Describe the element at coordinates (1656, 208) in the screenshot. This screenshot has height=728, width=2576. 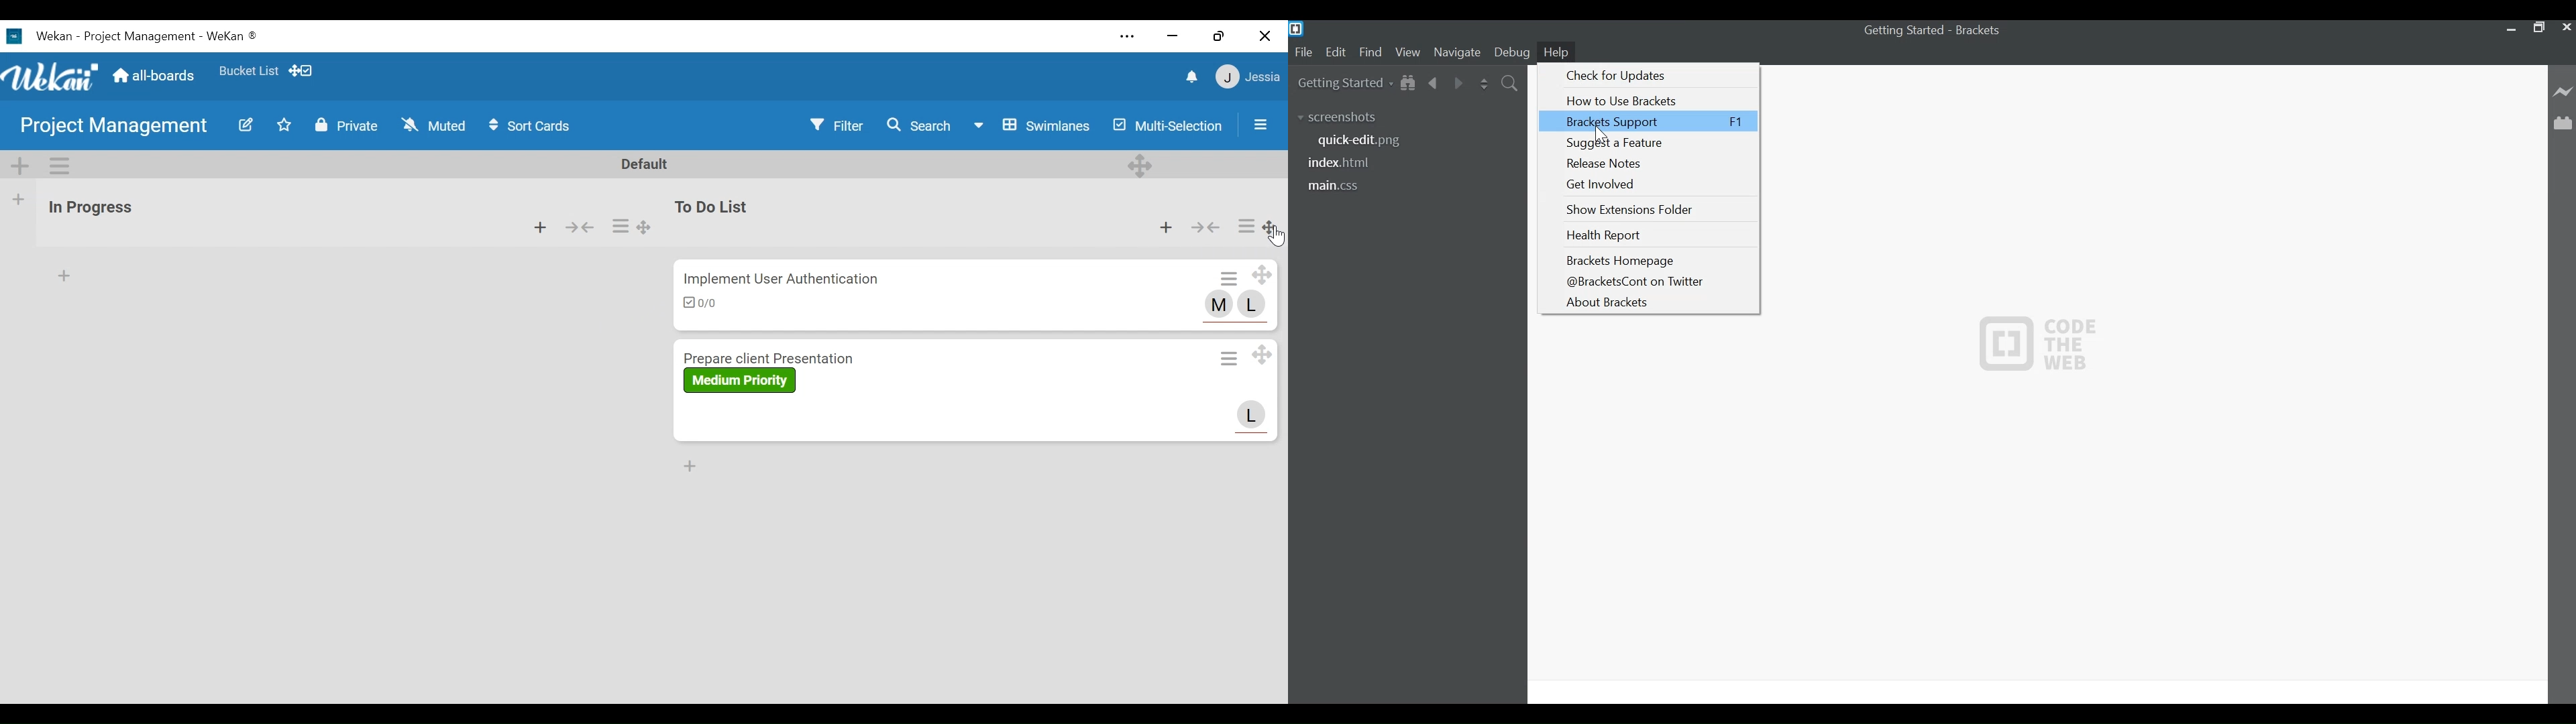
I see `Show Extensions Folder` at that location.